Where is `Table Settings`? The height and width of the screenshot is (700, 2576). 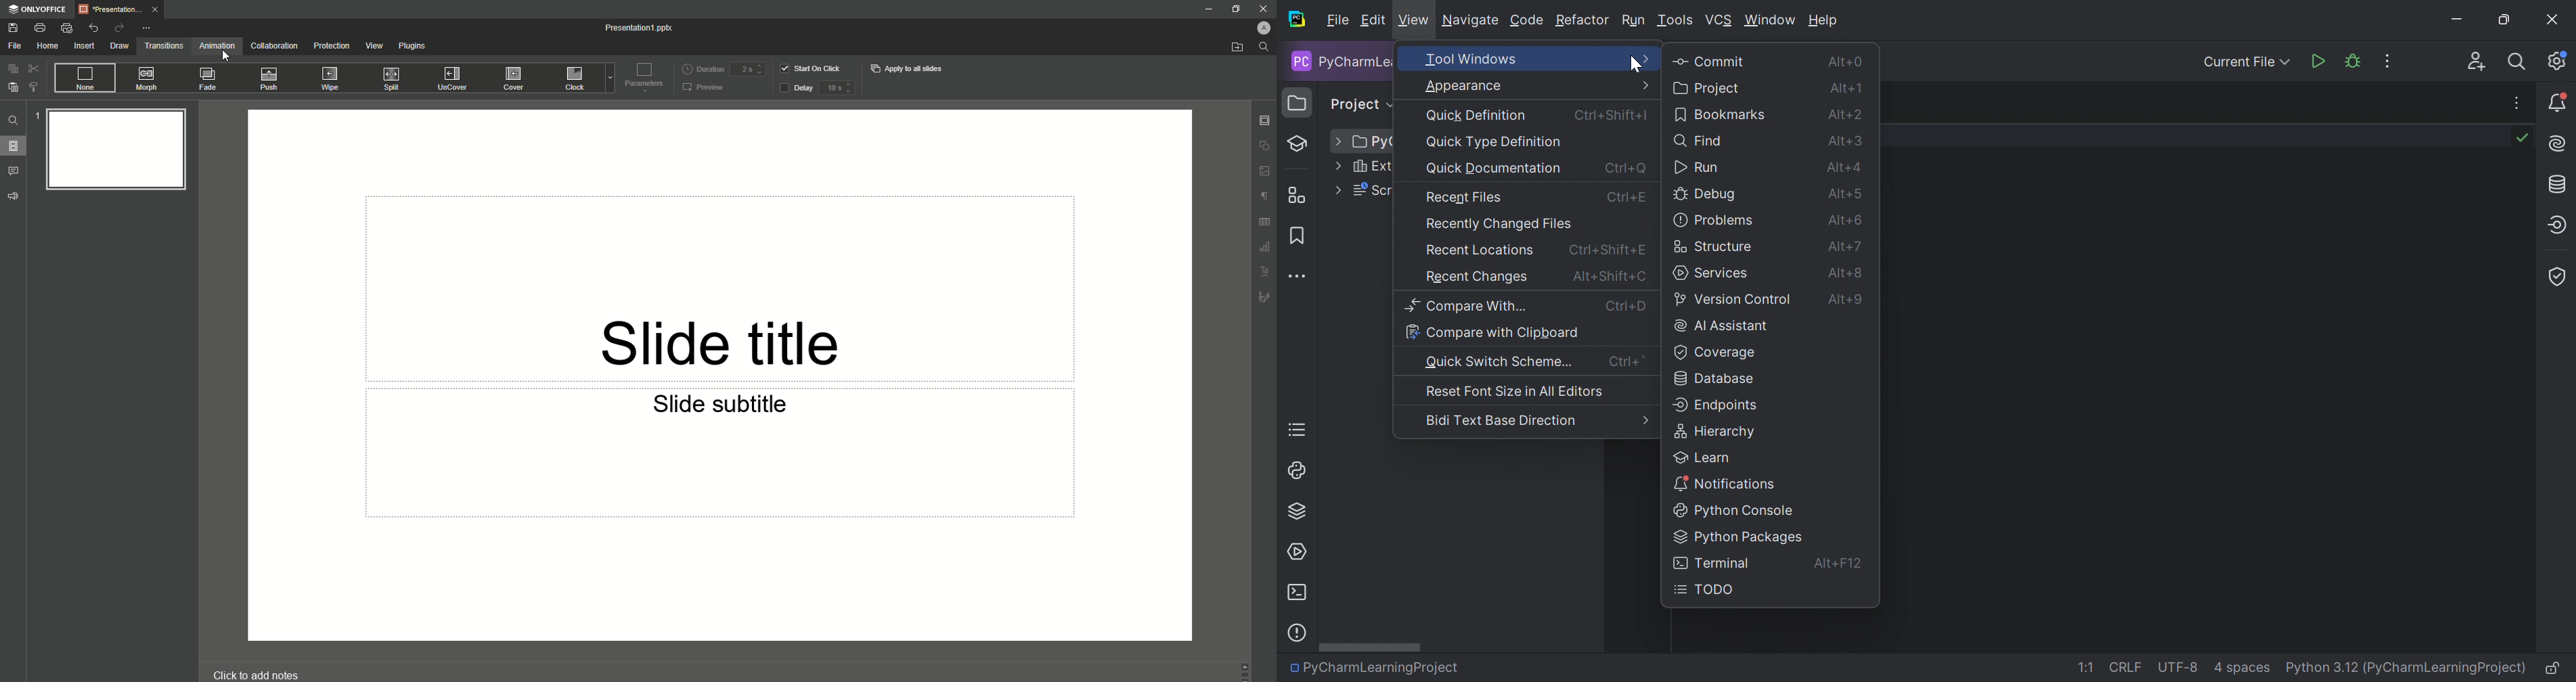 Table Settings is located at coordinates (1262, 224).